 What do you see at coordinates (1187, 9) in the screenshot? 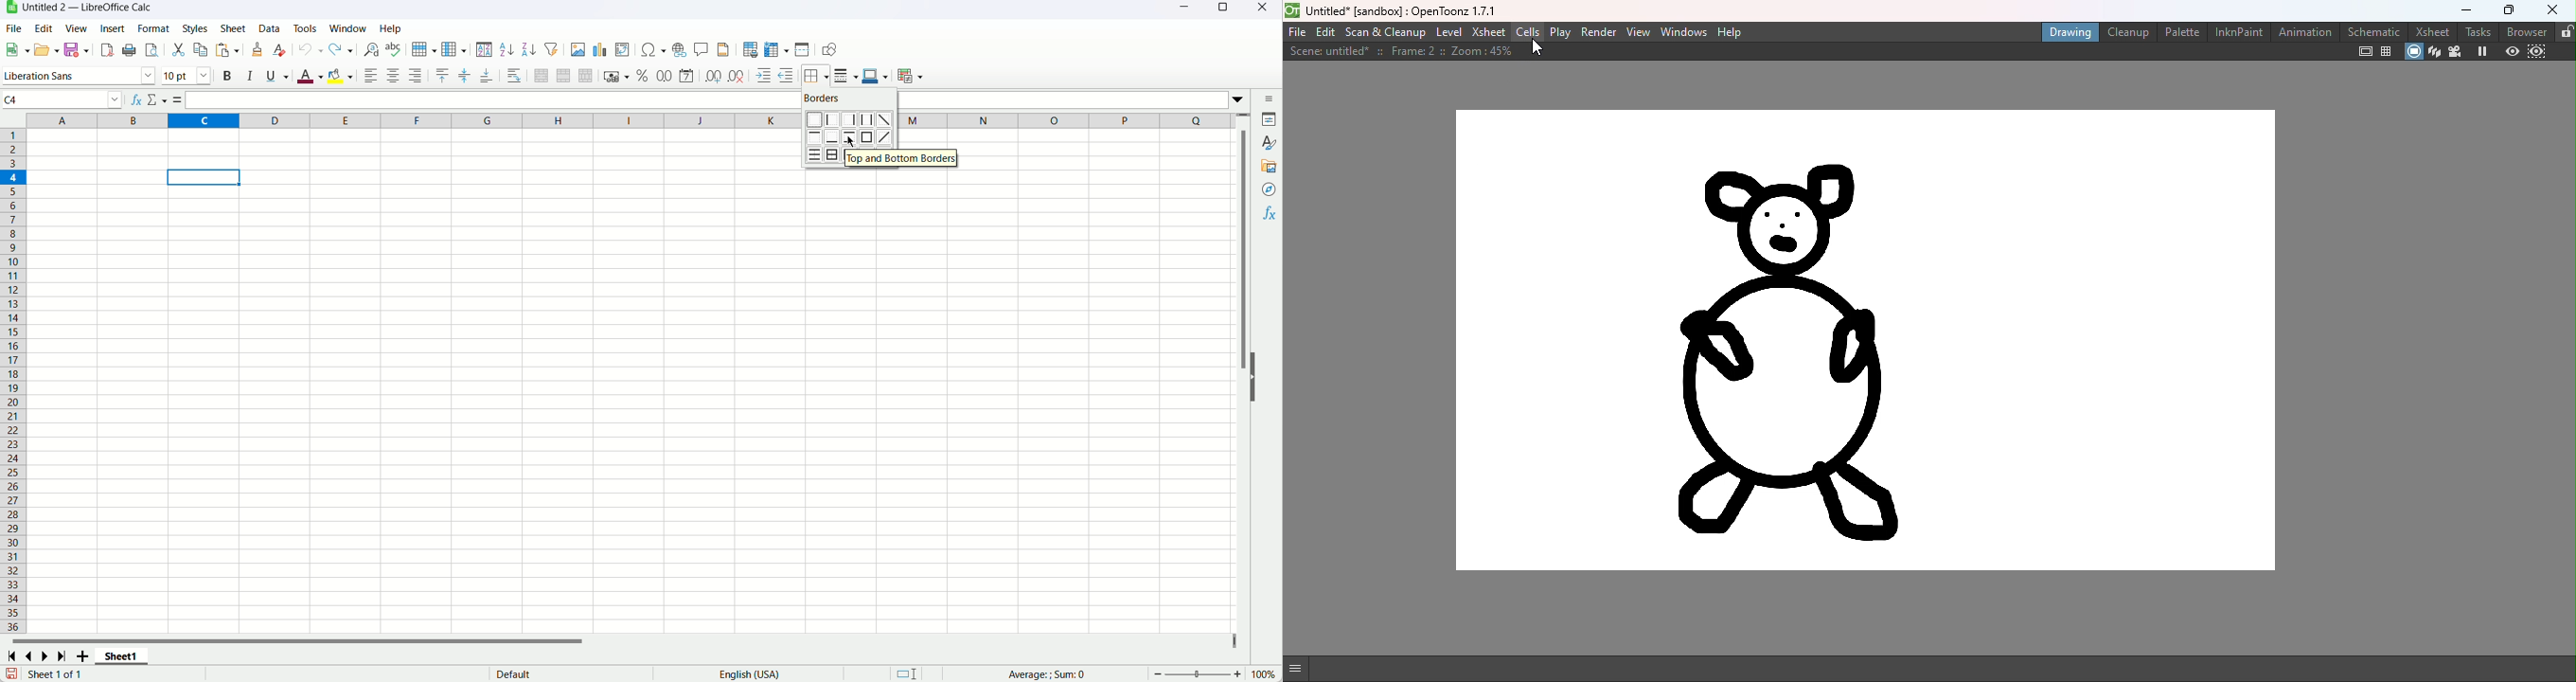
I see `Minimize` at bounding box center [1187, 9].